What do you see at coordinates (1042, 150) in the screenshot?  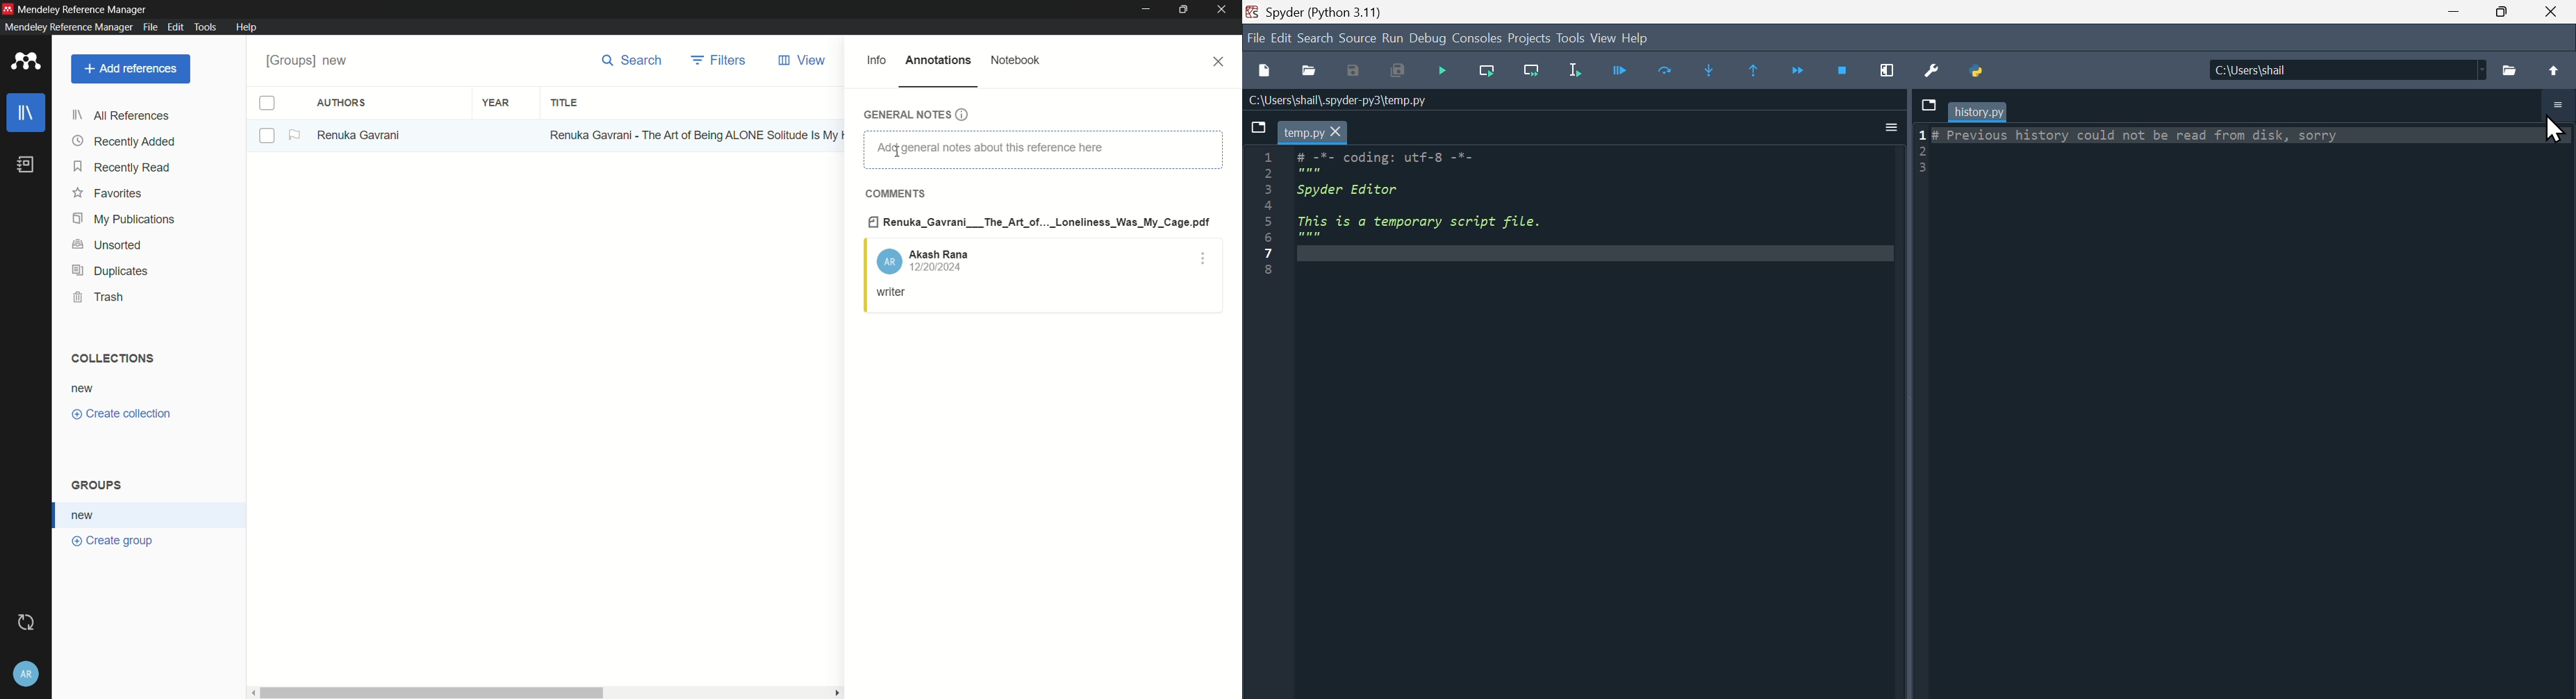 I see `Add general notes about this referenice here` at bounding box center [1042, 150].